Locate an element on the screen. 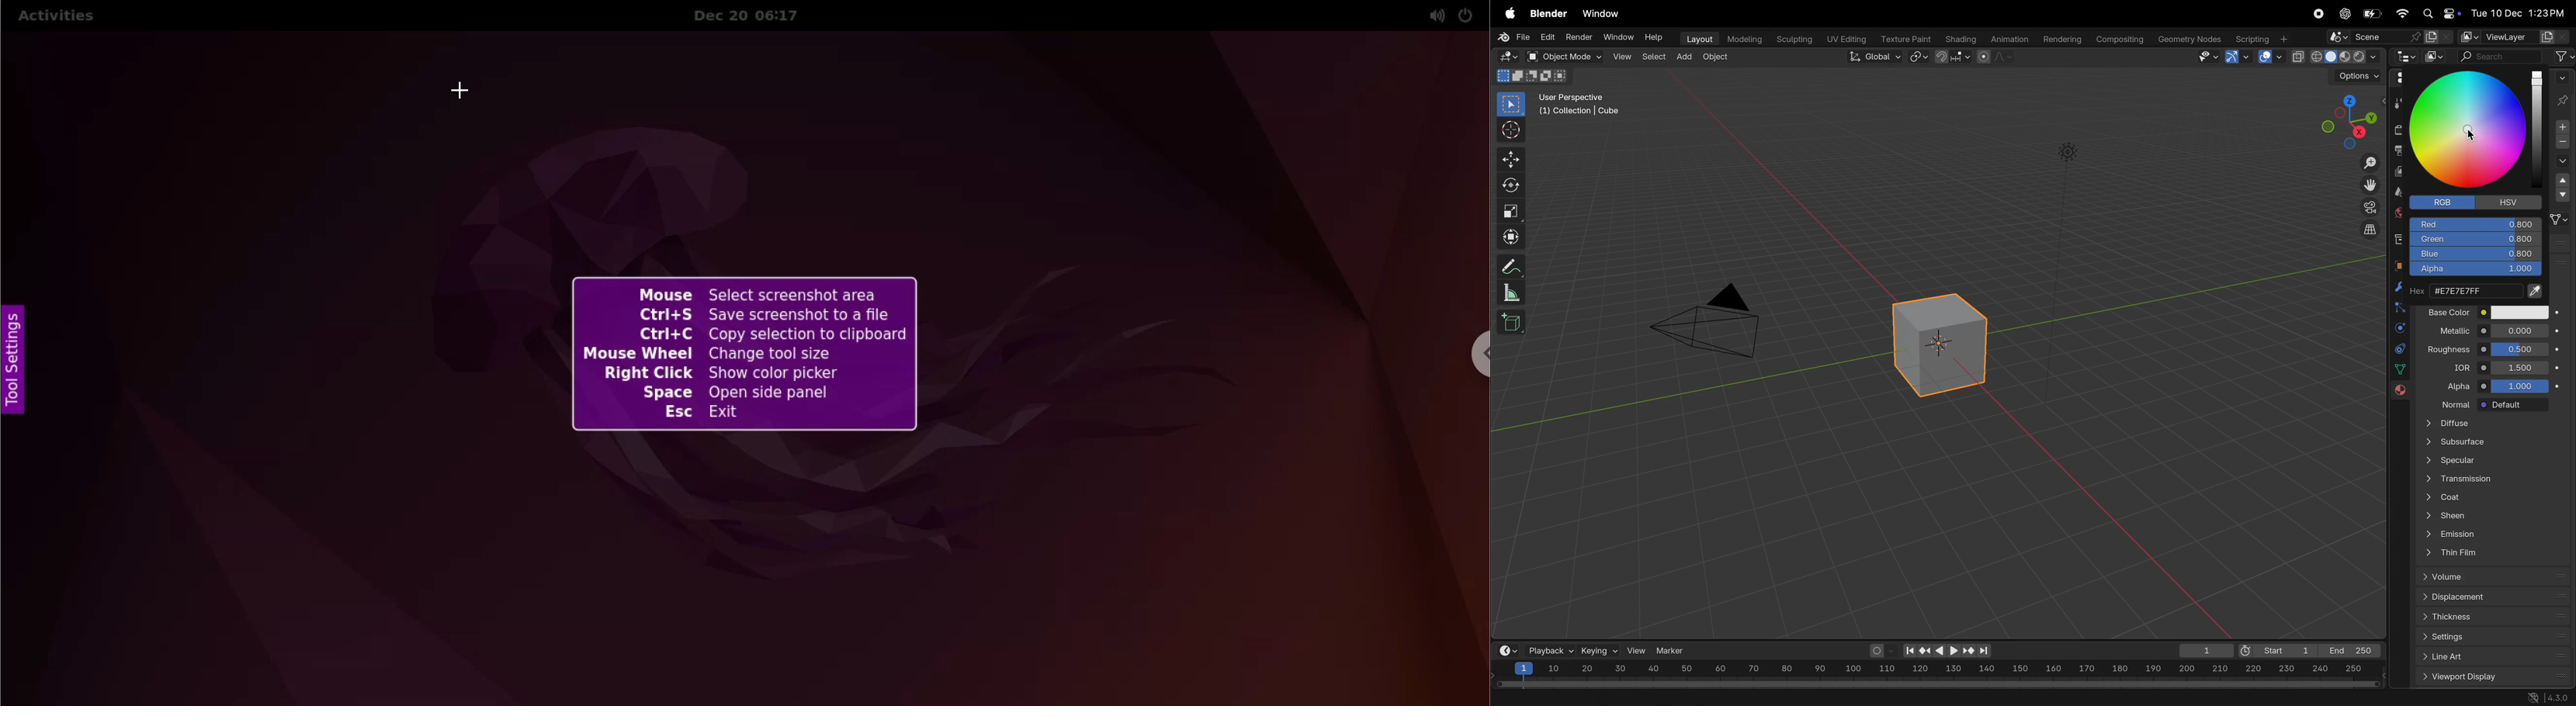  material is located at coordinates (2397, 392).